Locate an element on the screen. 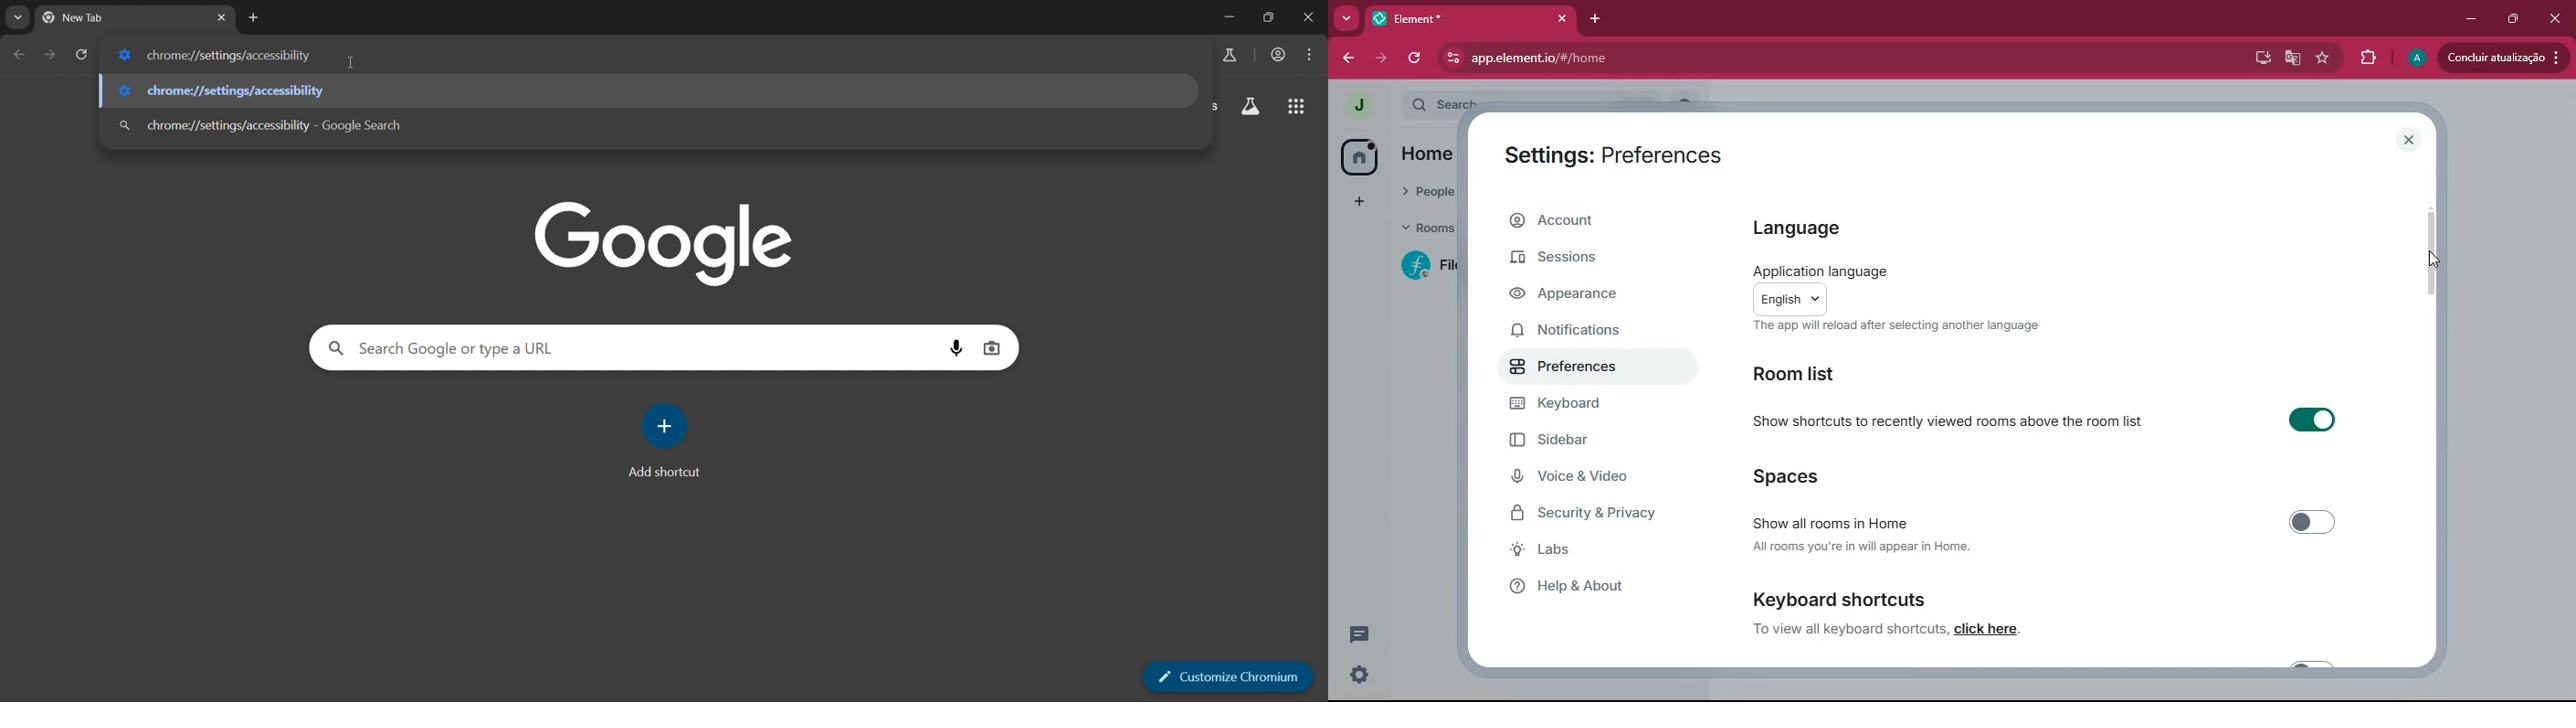 This screenshot has height=728, width=2576. sidebar is located at coordinates (1576, 442).